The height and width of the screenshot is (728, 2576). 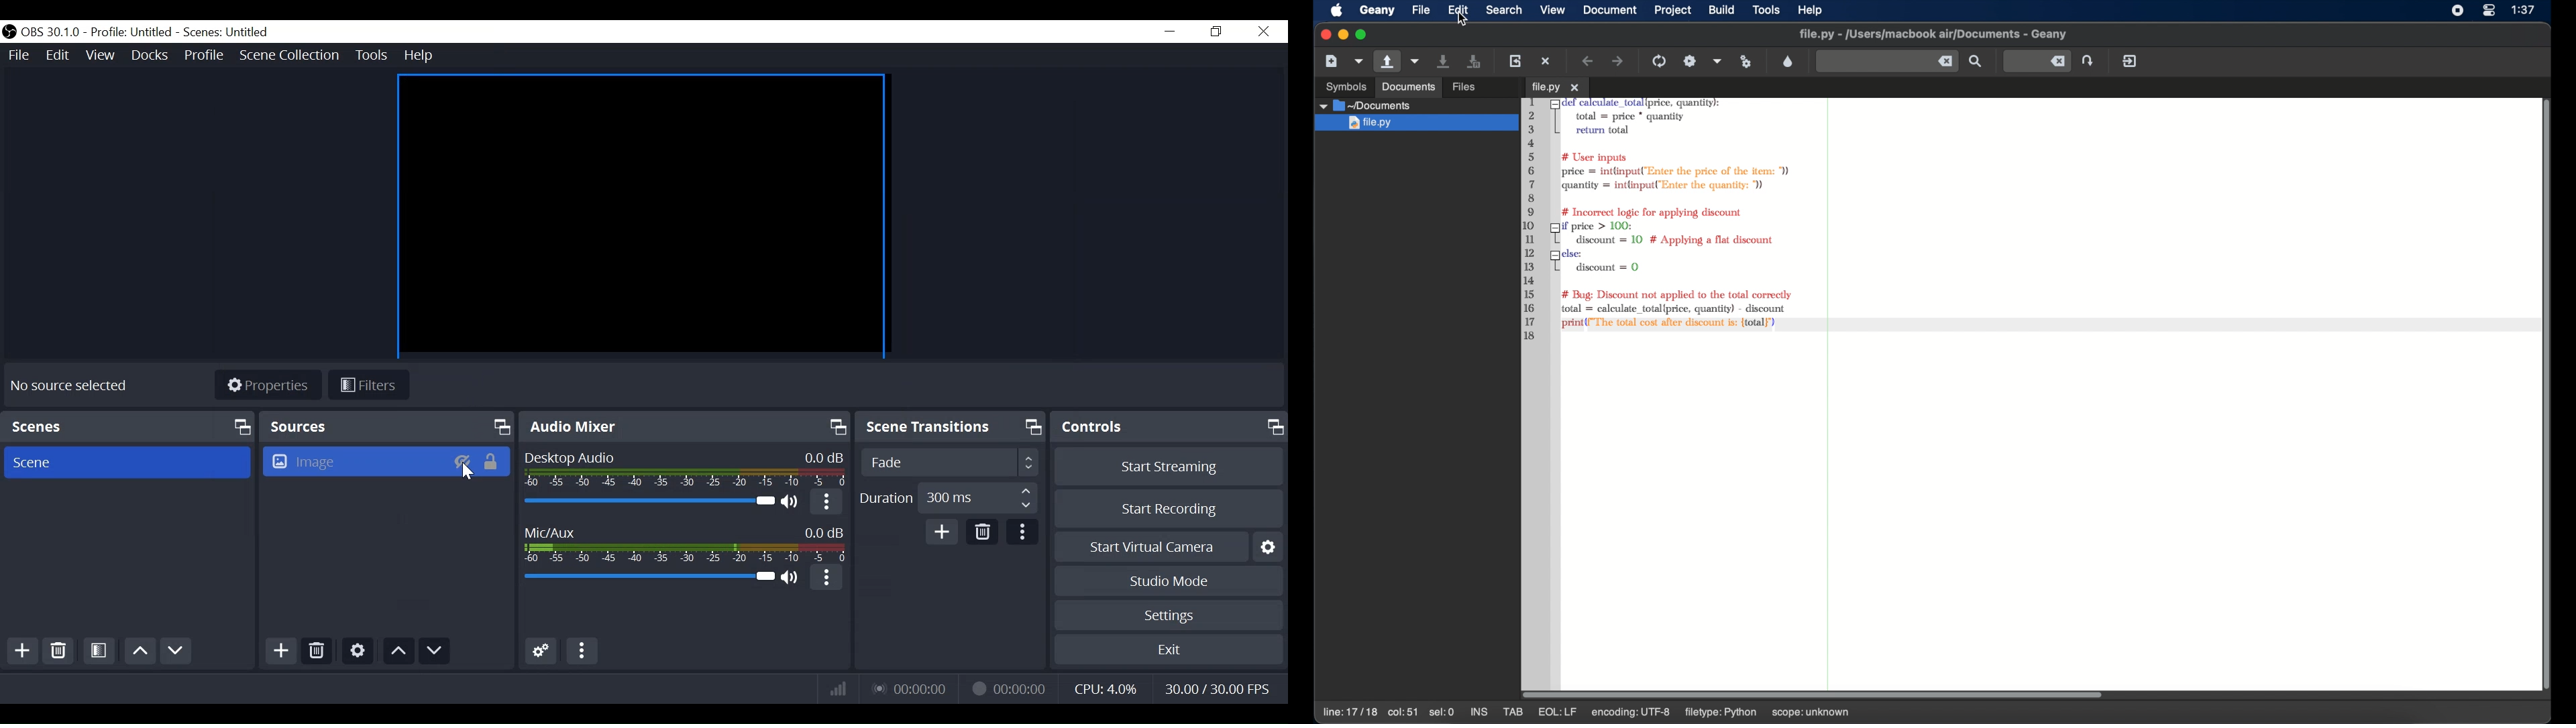 I want to click on Frame Per Second, so click(x=1212, y=690).